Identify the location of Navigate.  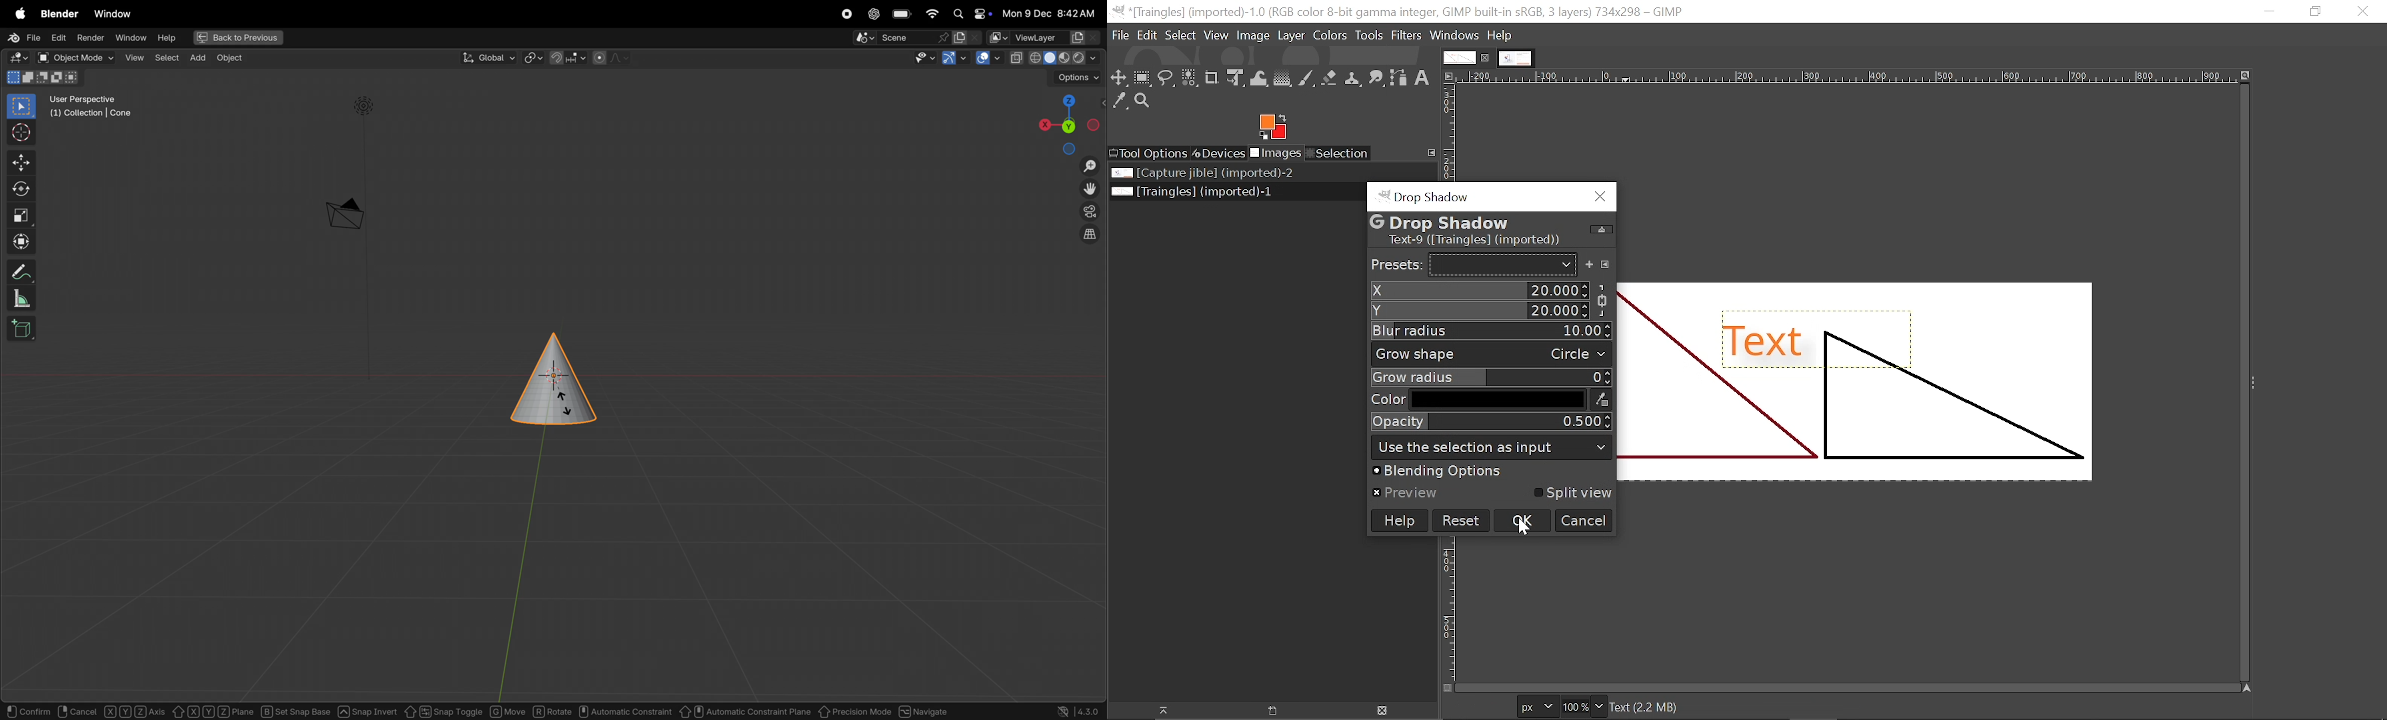
(925, 712).